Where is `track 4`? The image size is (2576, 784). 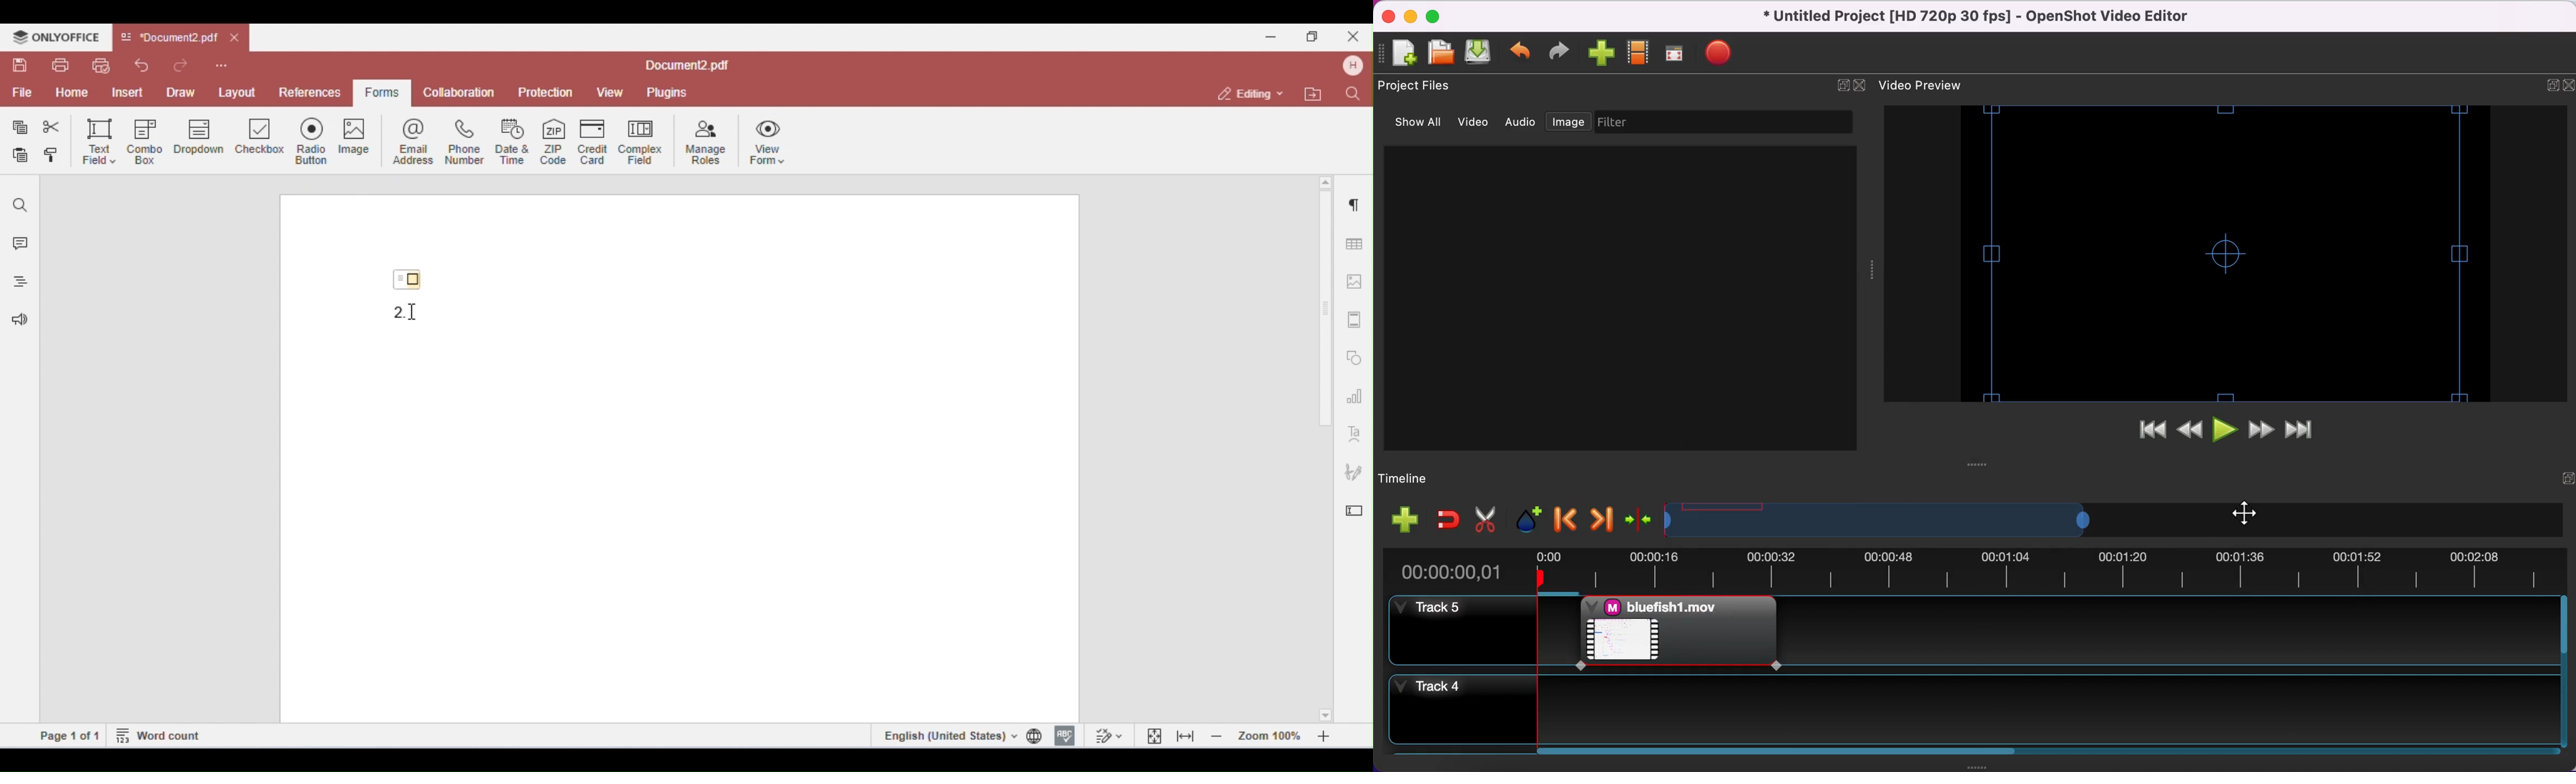 track 4 is located at coordinates (1977, 712).